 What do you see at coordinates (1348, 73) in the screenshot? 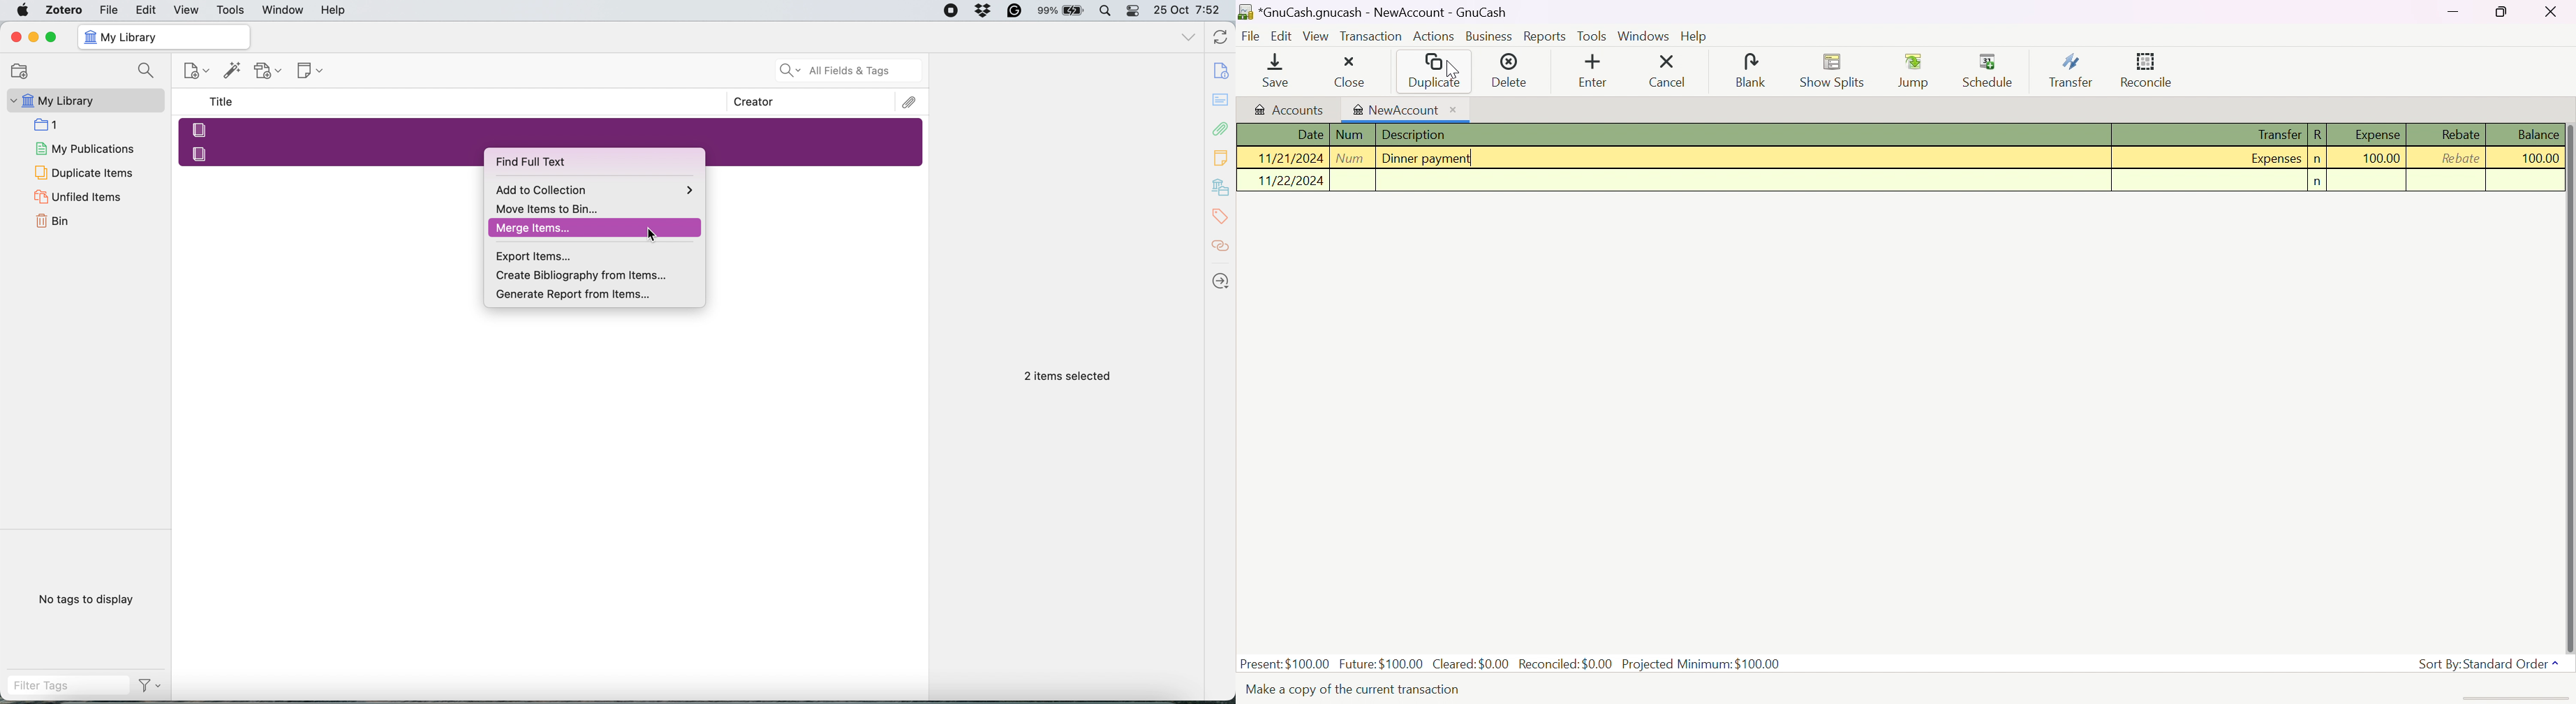
I see `Close` at bounding box center [1348, 73].